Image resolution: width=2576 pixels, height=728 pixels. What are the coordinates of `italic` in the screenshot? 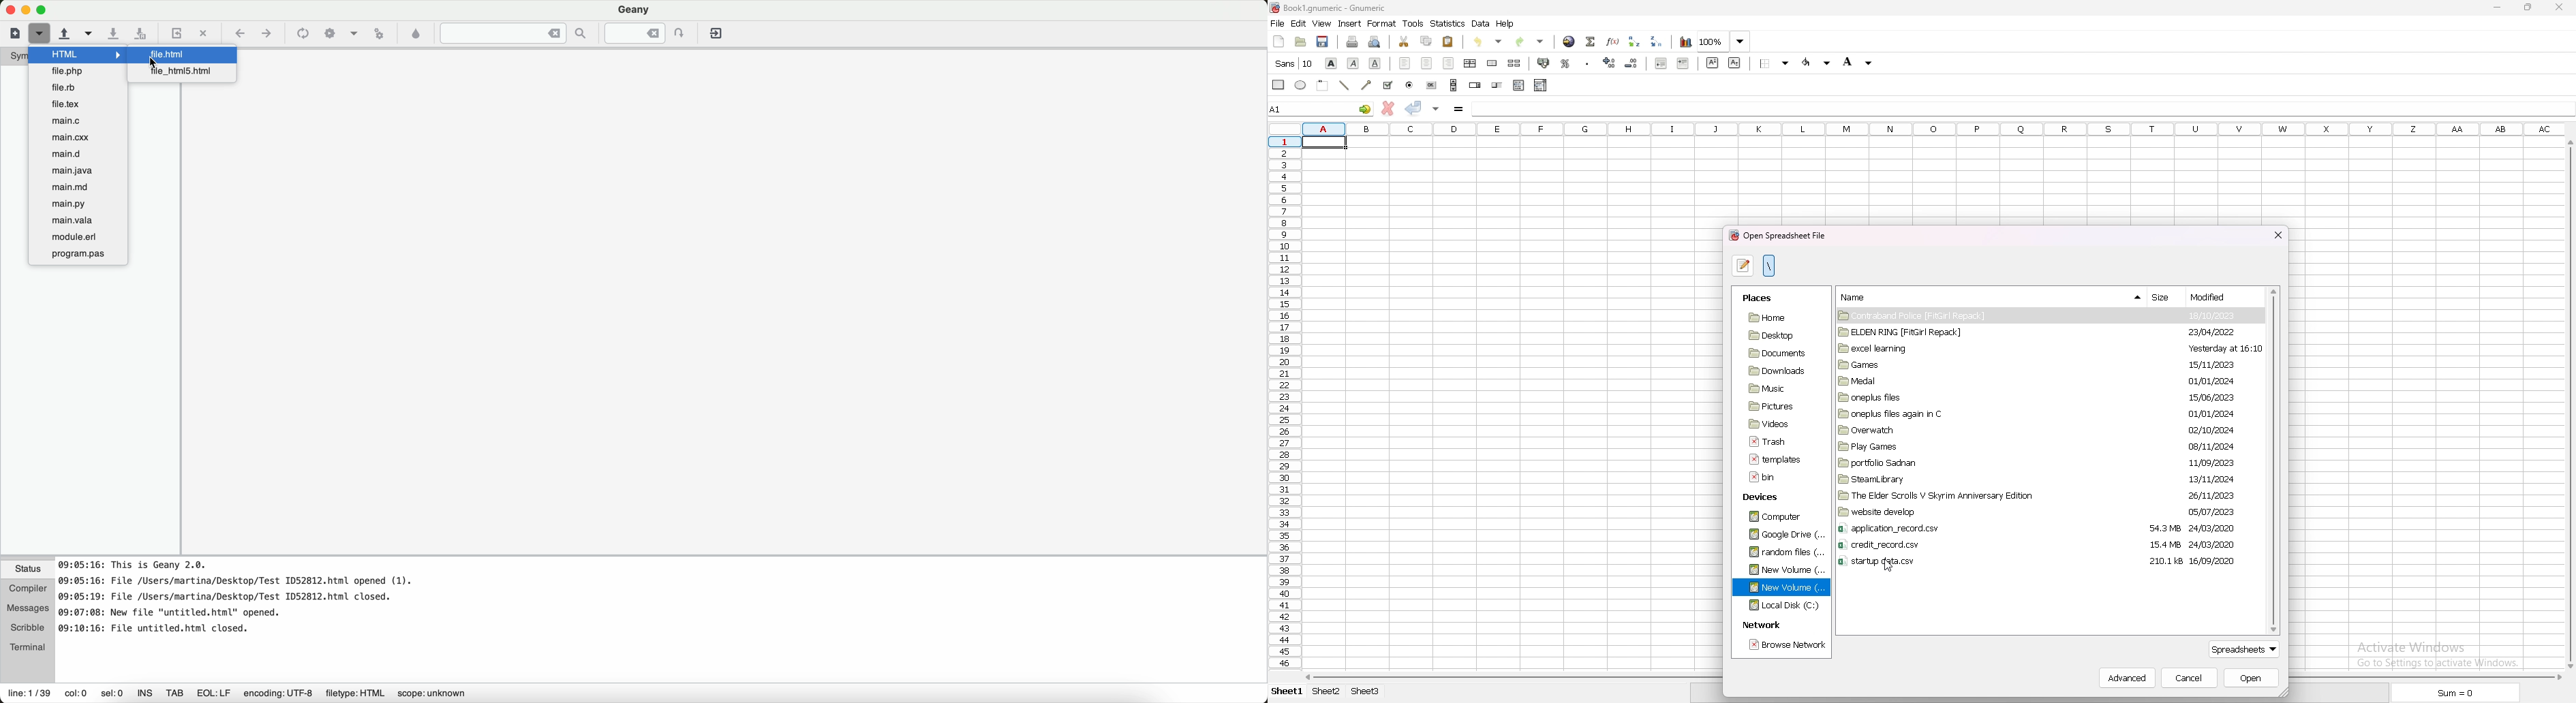 It's located at (1353, 63).